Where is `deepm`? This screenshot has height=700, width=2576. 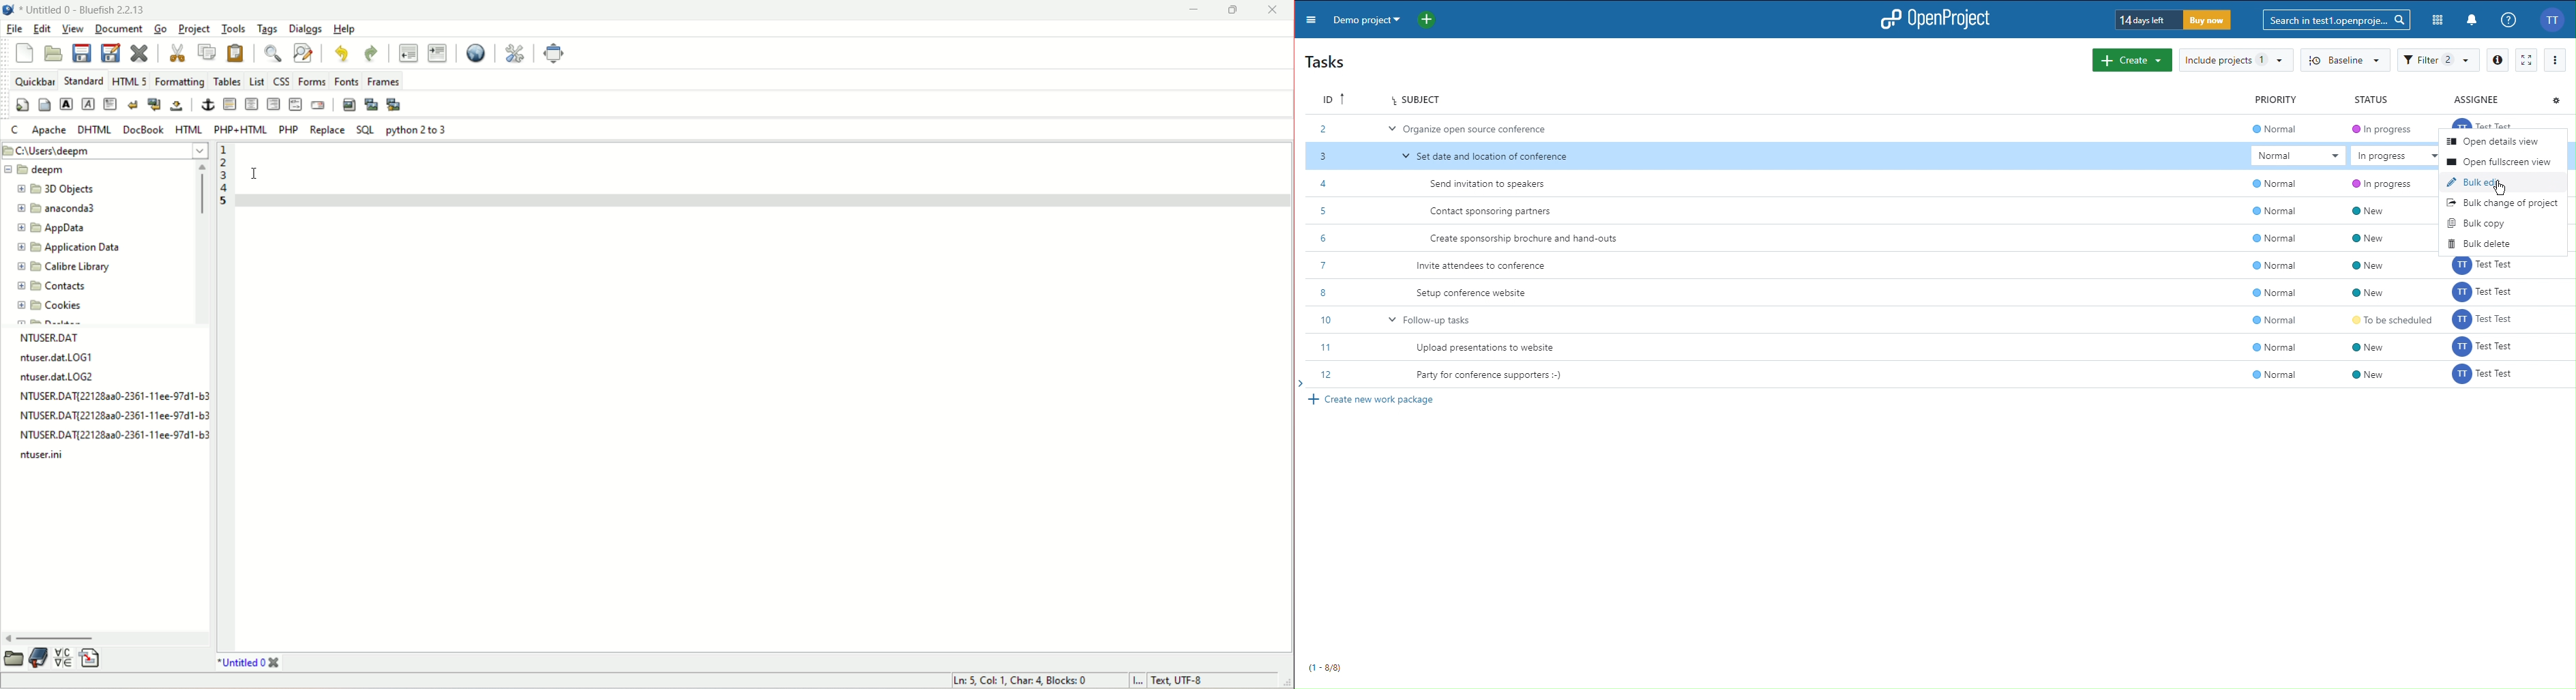 deepm is located at coordinates (37, 171).